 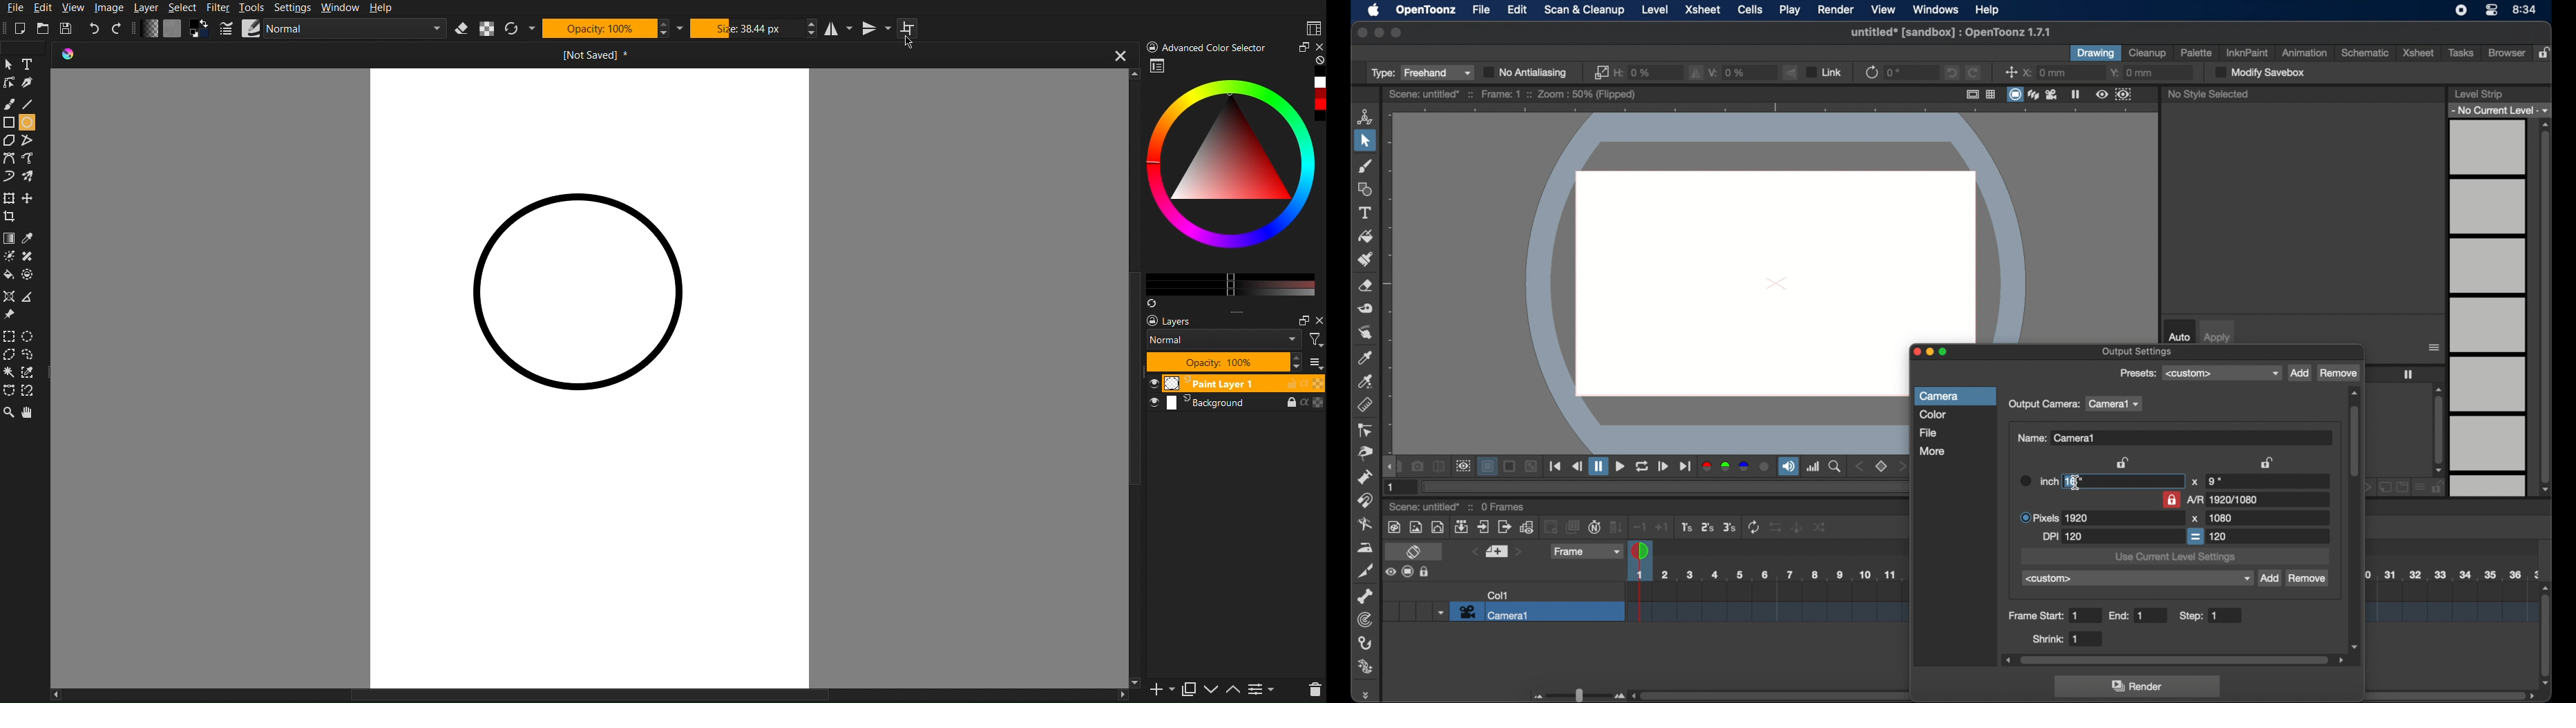 I want to click on use current level settings, so click(x=2175, y=558).